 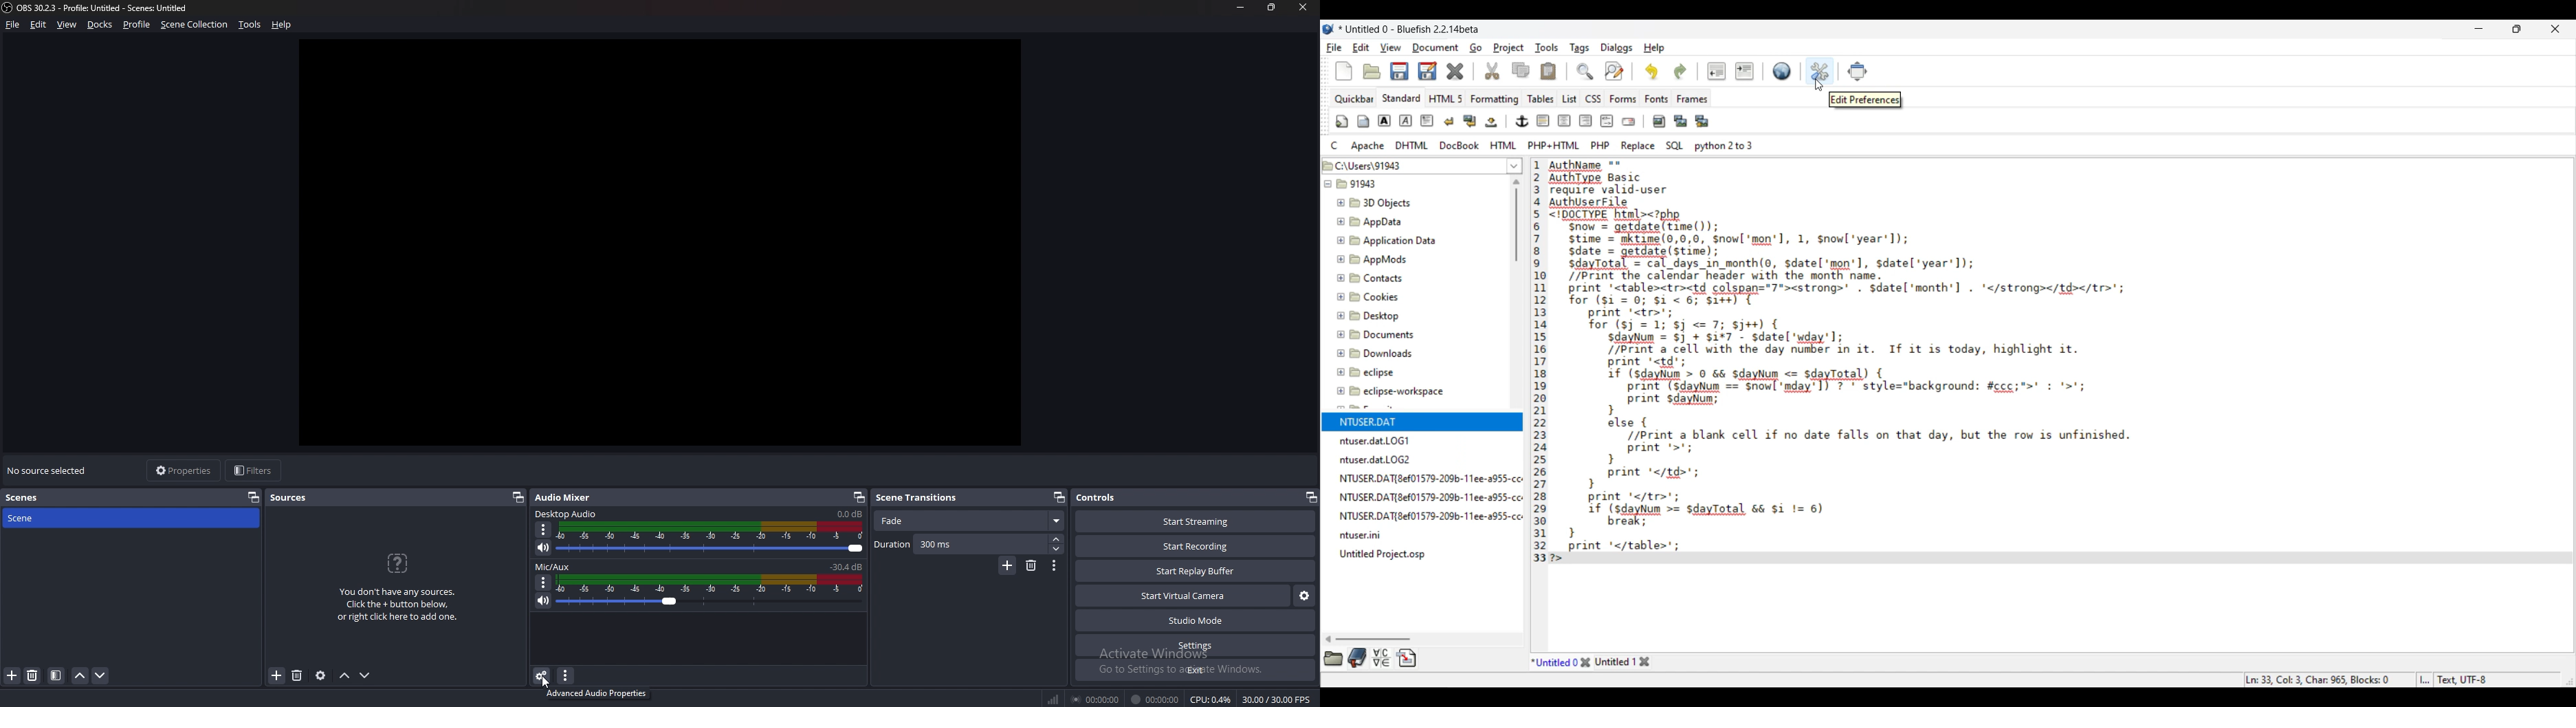 What do you see at coordinates (1524, 120) in the screenshot?
I see `Image and text edit tools` at bounding box center [1524, 120].